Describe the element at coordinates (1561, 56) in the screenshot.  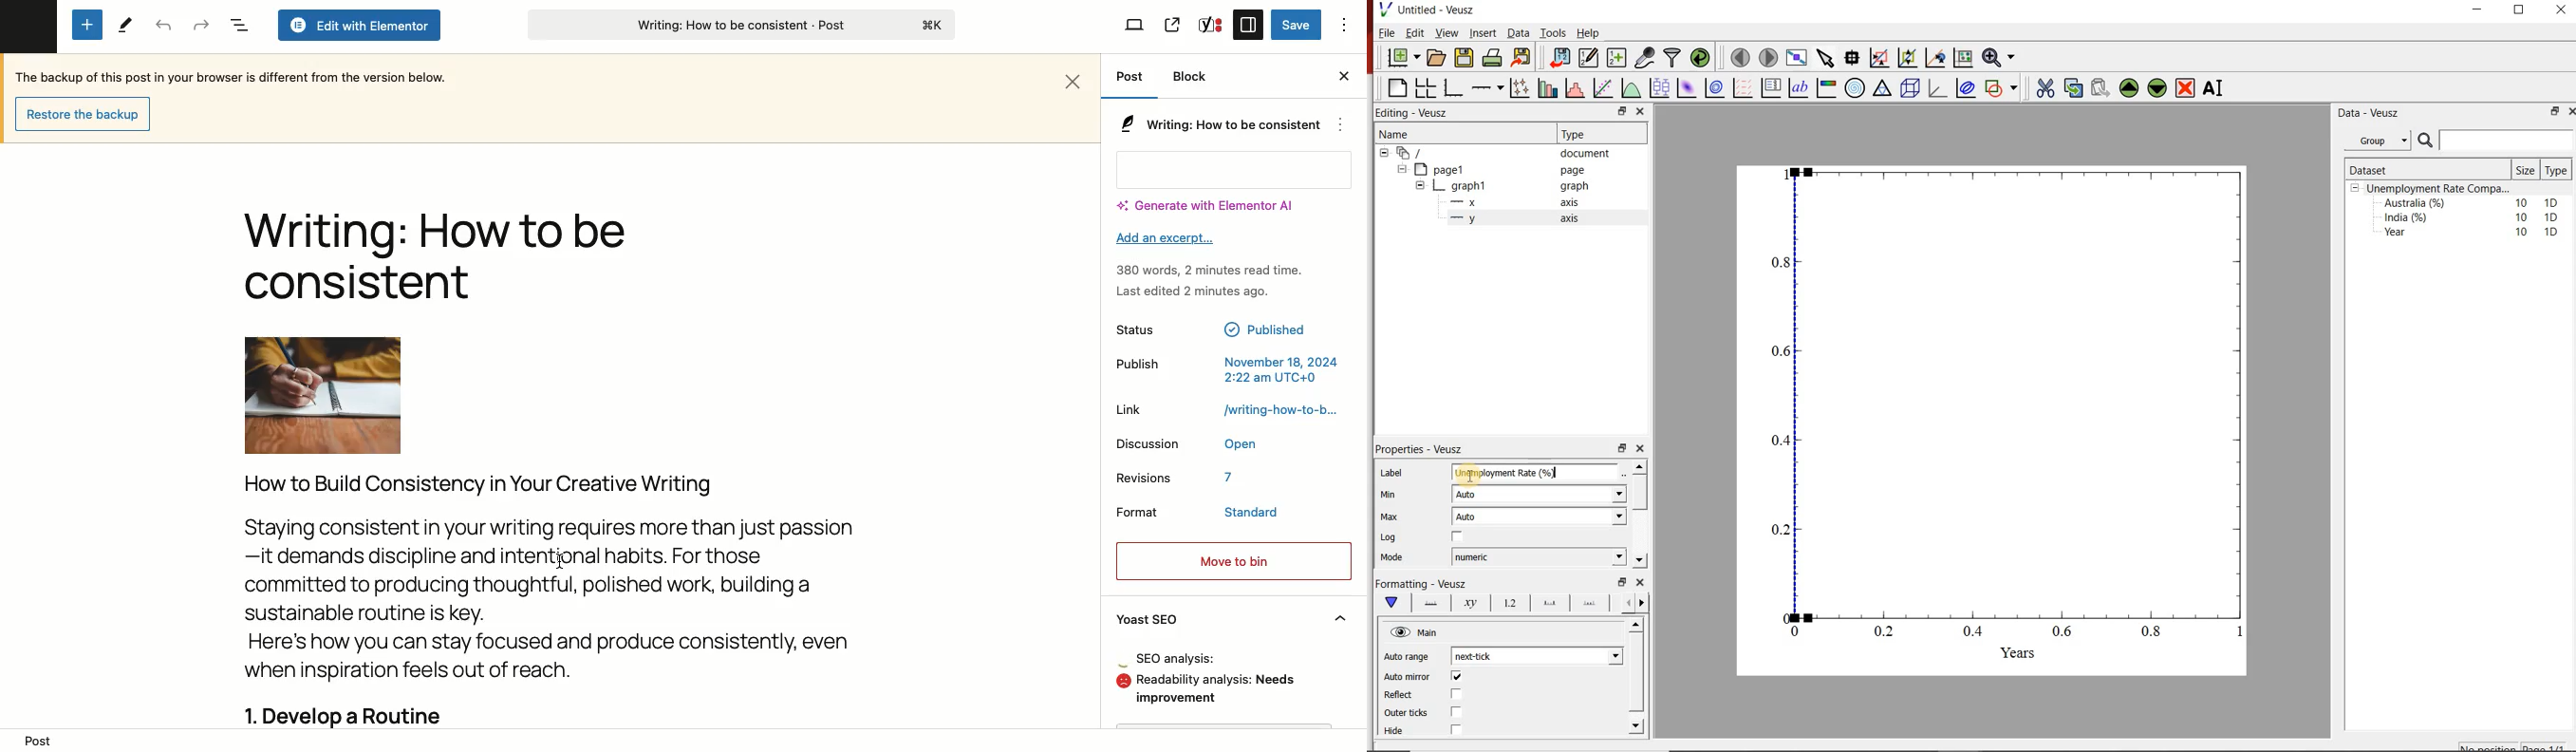
I see `import document` at that location.